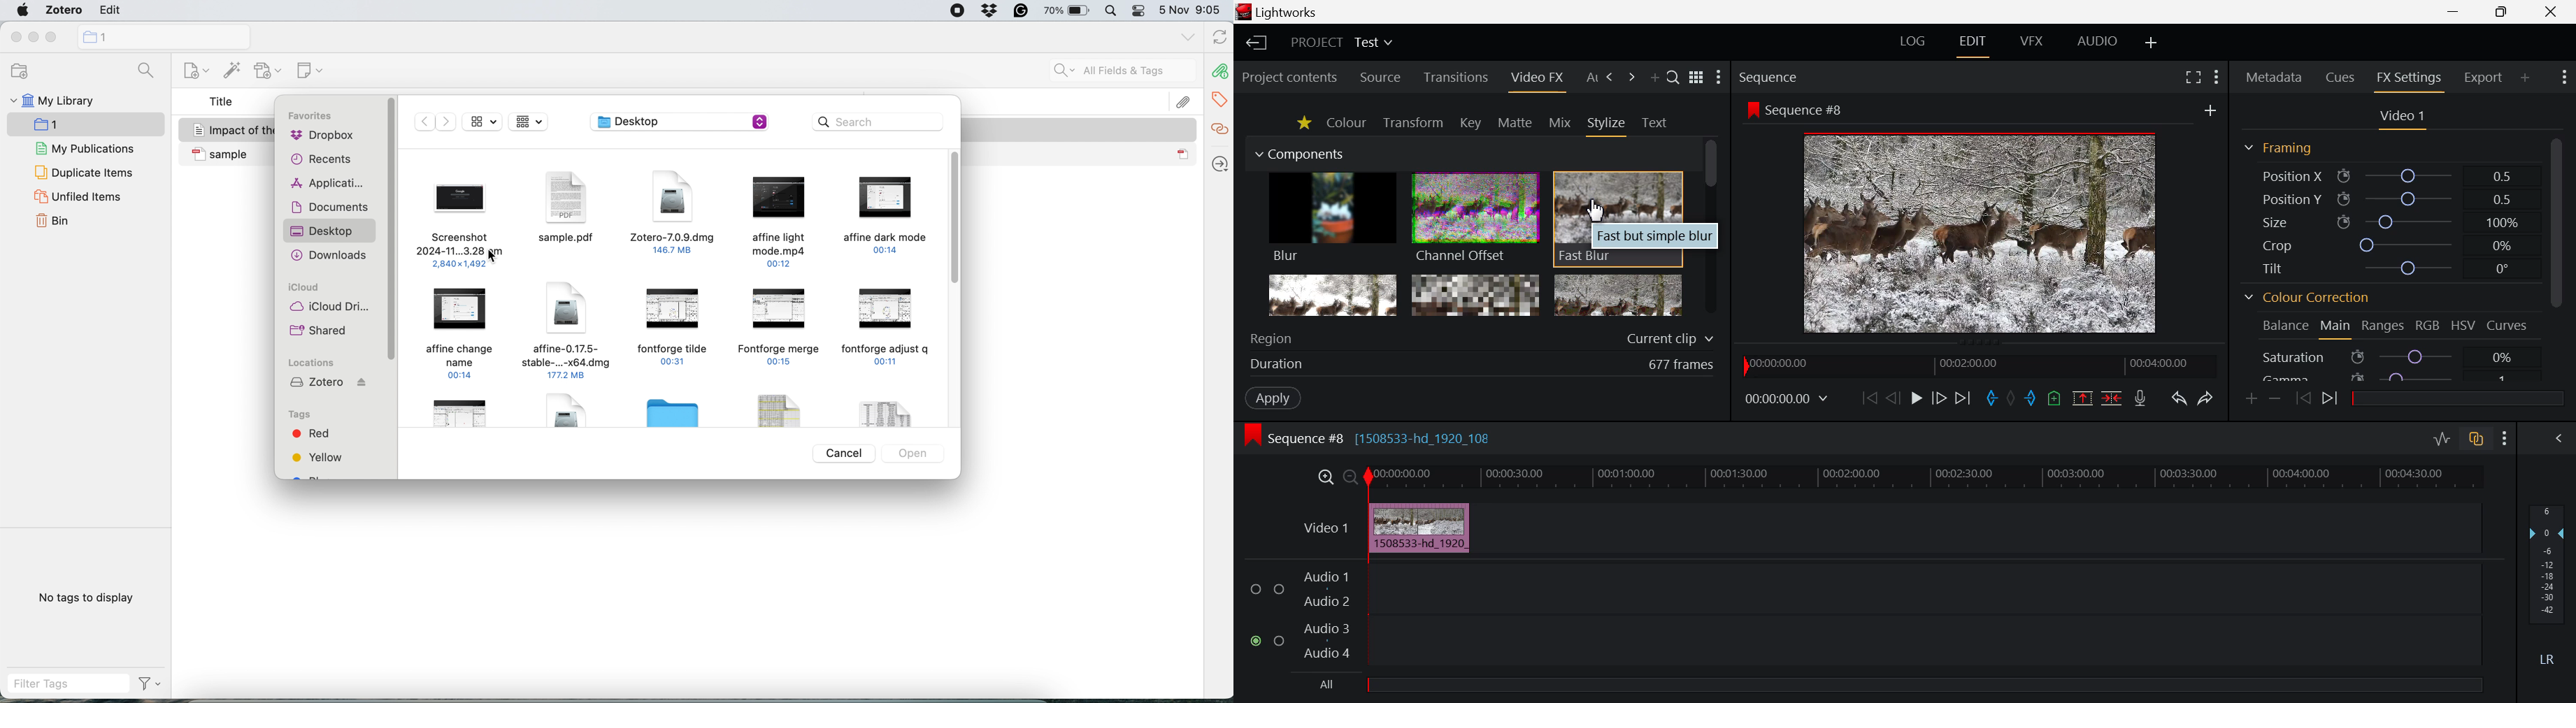 The height and width of the screenshot is (728, 2576). Describe the element at coordinates (781, 325) in the screenshot. I see `fontforge merge` at that location.